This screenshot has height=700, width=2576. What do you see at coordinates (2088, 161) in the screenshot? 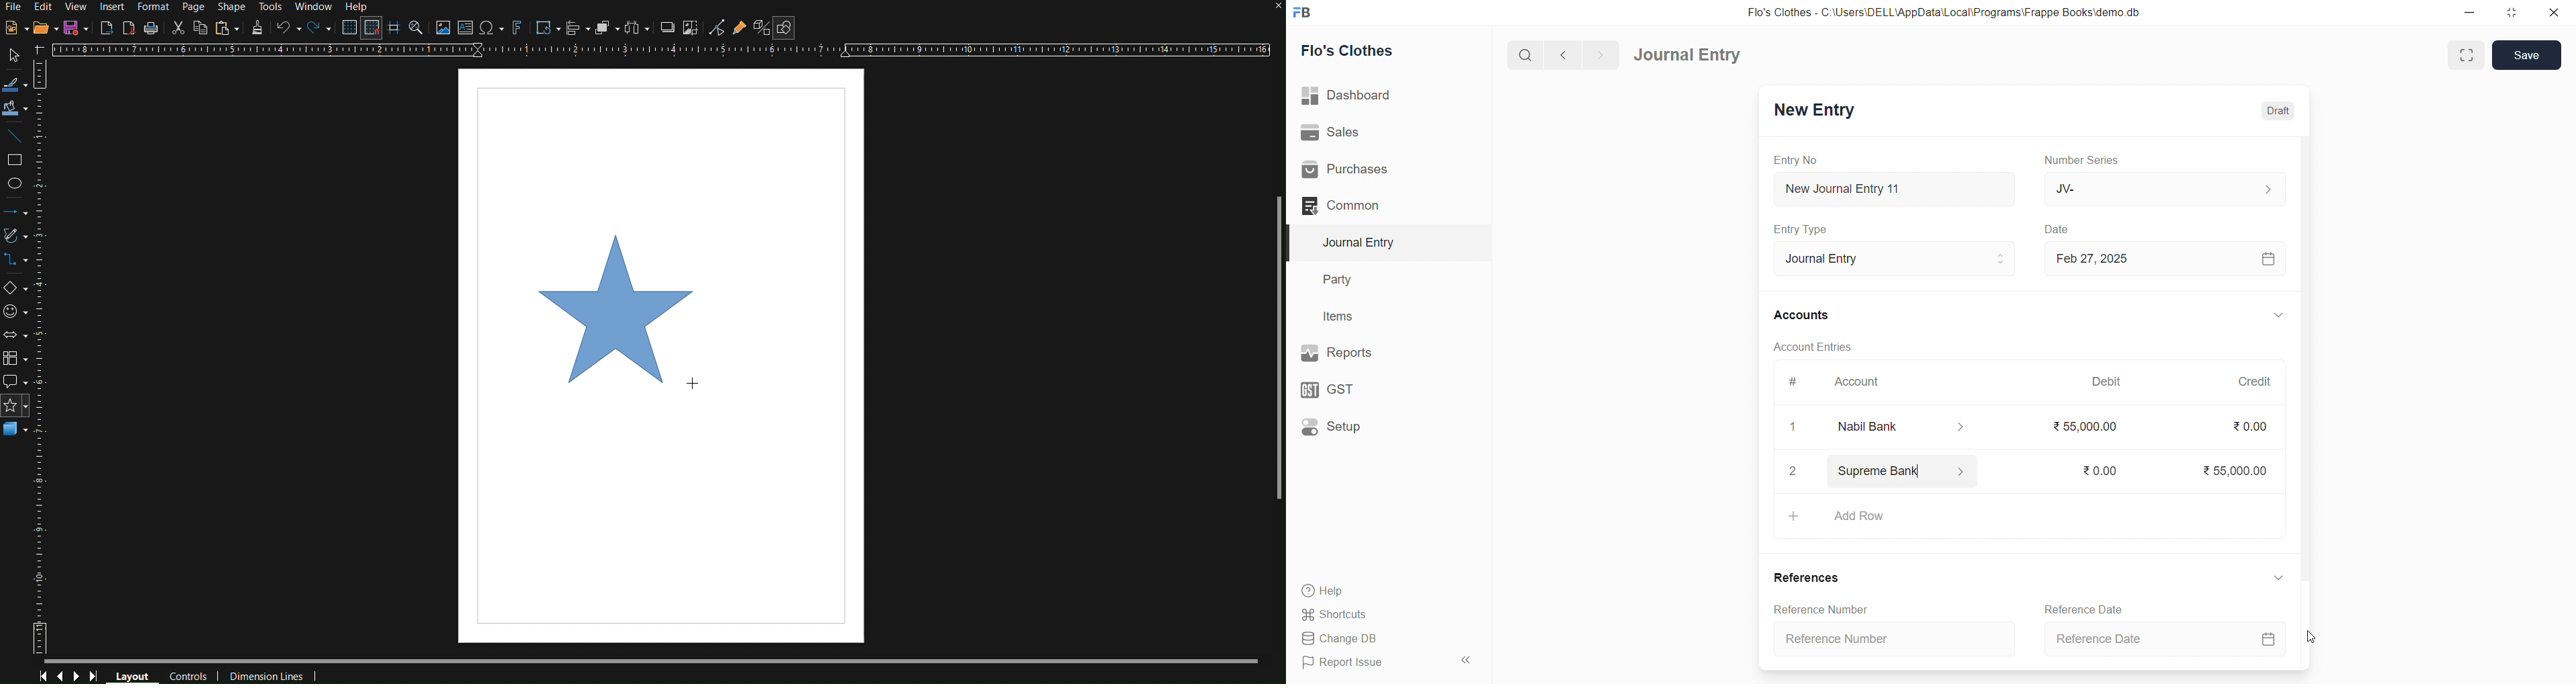
I see `Number Series` at bounding box center [2088, 161].